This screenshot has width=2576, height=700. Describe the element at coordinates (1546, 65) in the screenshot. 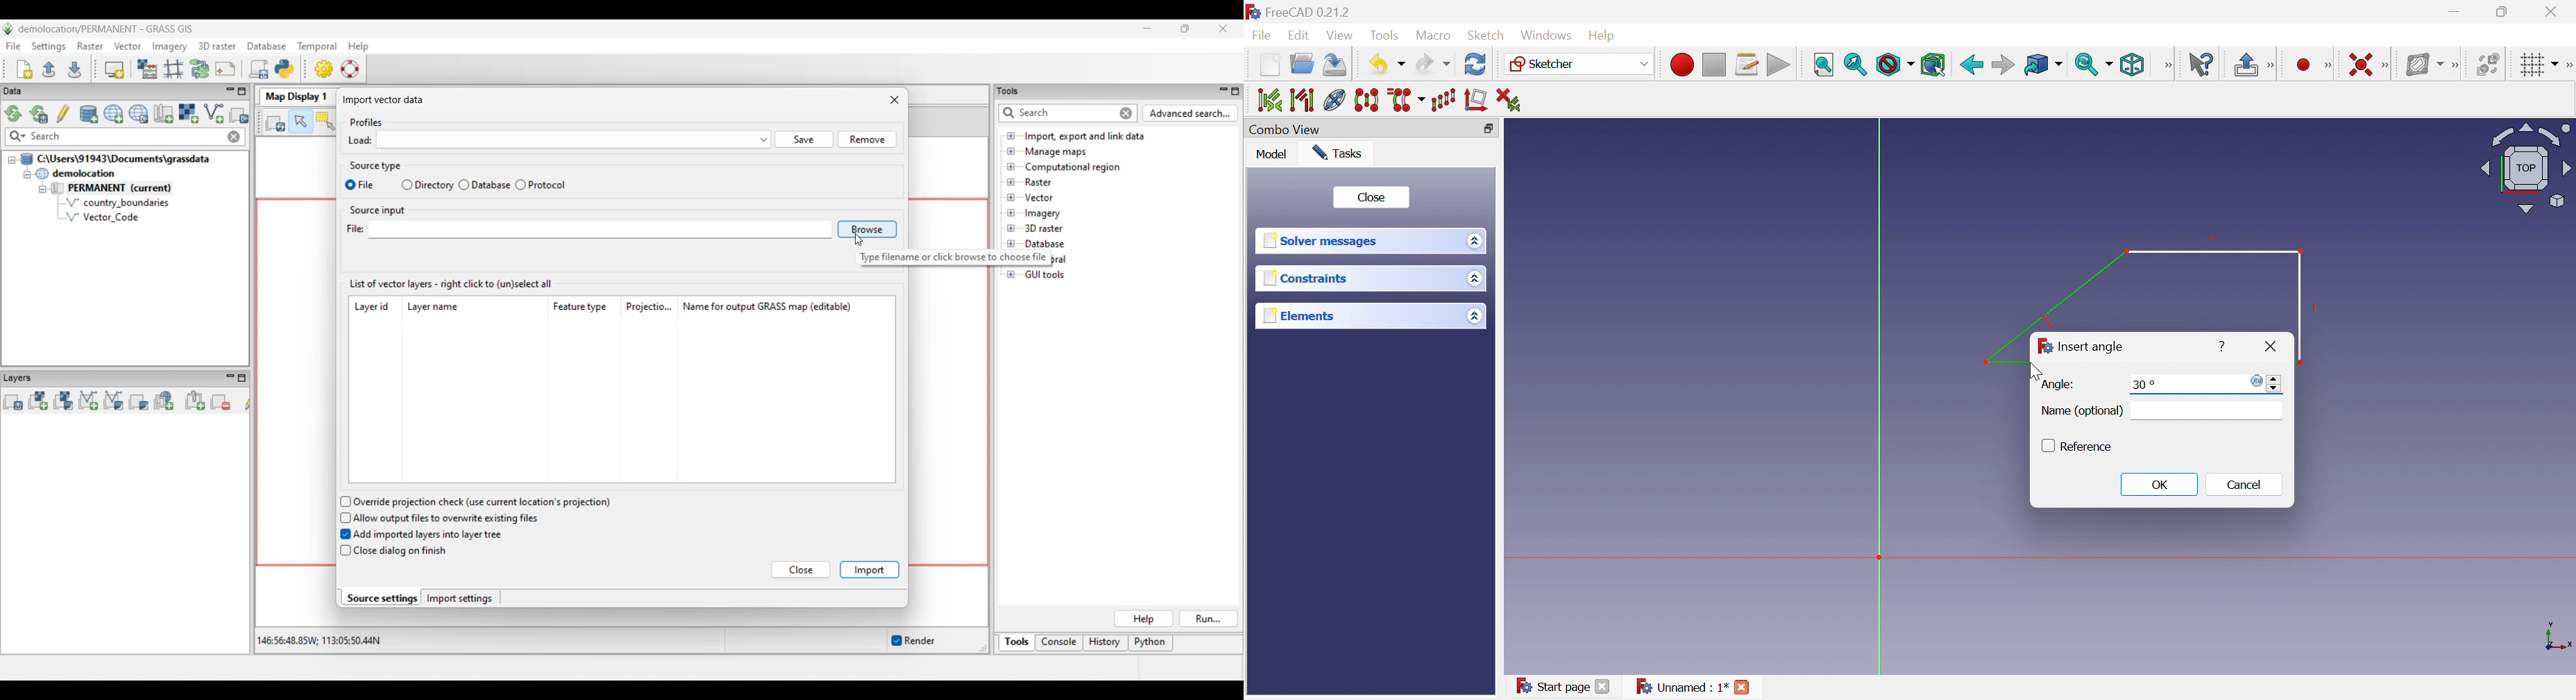

I see `Sketcher` at that location.